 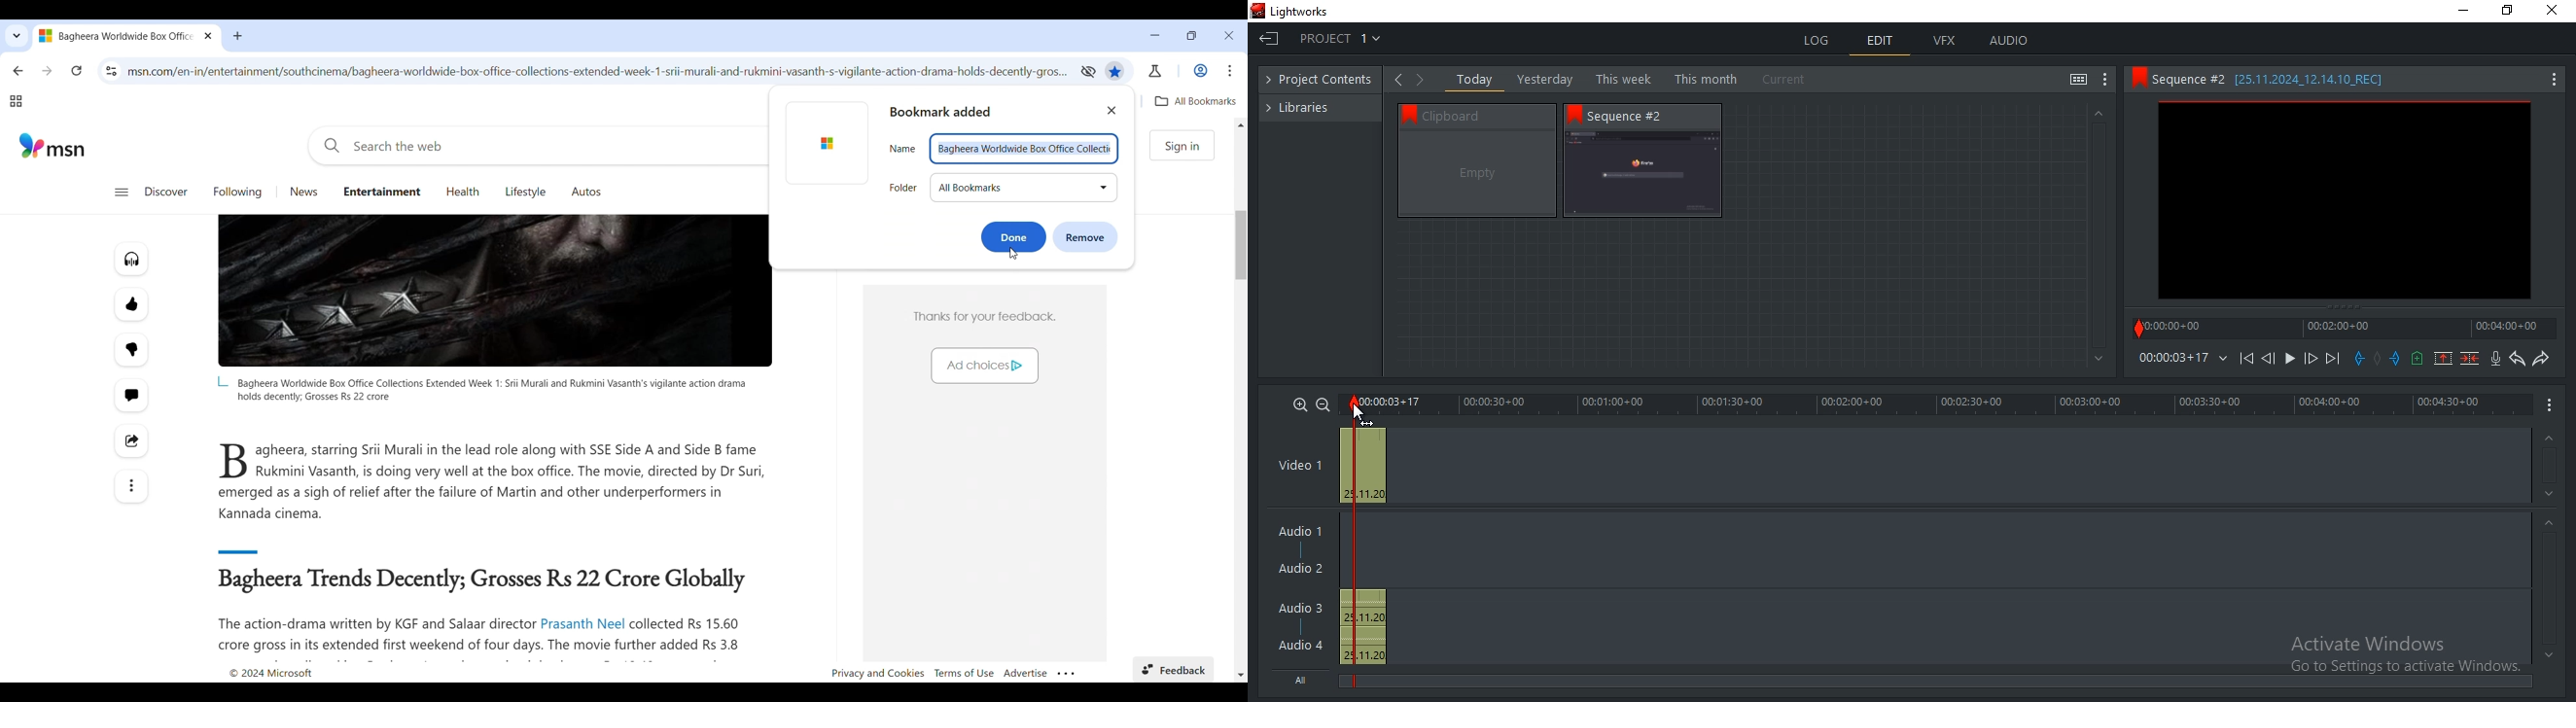 What do you see at coordinates (2551, 404) in the screenshot?
I see `show menu` at bounding box center [2551, 404].